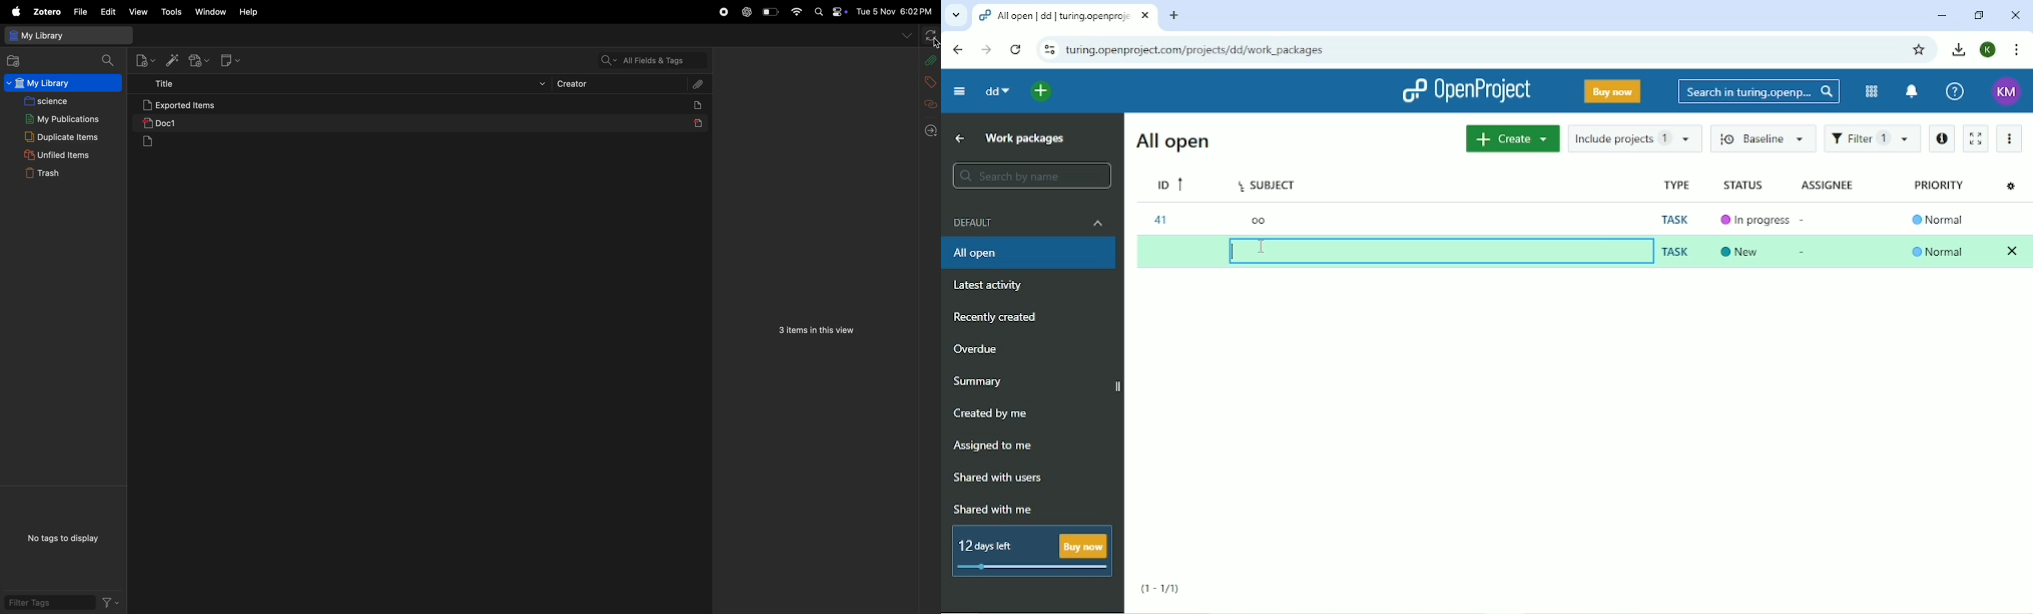  What do you see at coordinates (226, 123) in the screenshot?
I see `doc 1` at bounding box center [226, 123].